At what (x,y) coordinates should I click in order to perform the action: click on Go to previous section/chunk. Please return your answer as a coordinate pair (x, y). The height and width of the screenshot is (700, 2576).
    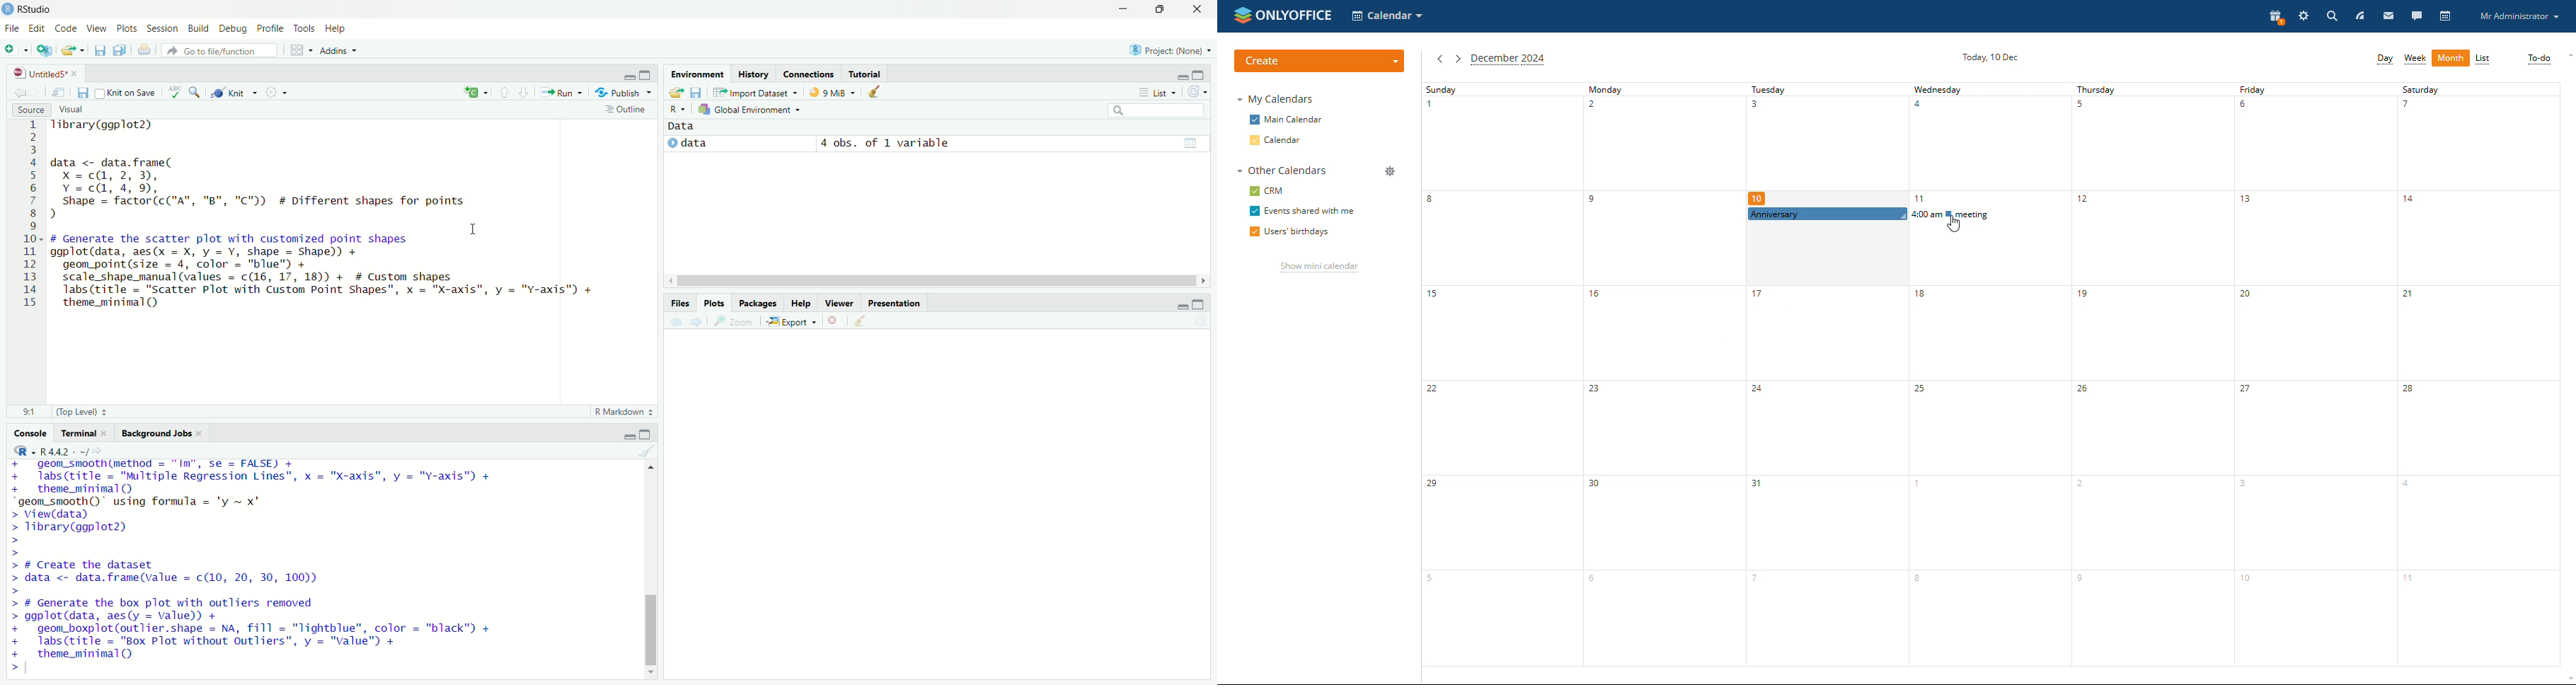
    Looking at the image, I should click on (505, 92).